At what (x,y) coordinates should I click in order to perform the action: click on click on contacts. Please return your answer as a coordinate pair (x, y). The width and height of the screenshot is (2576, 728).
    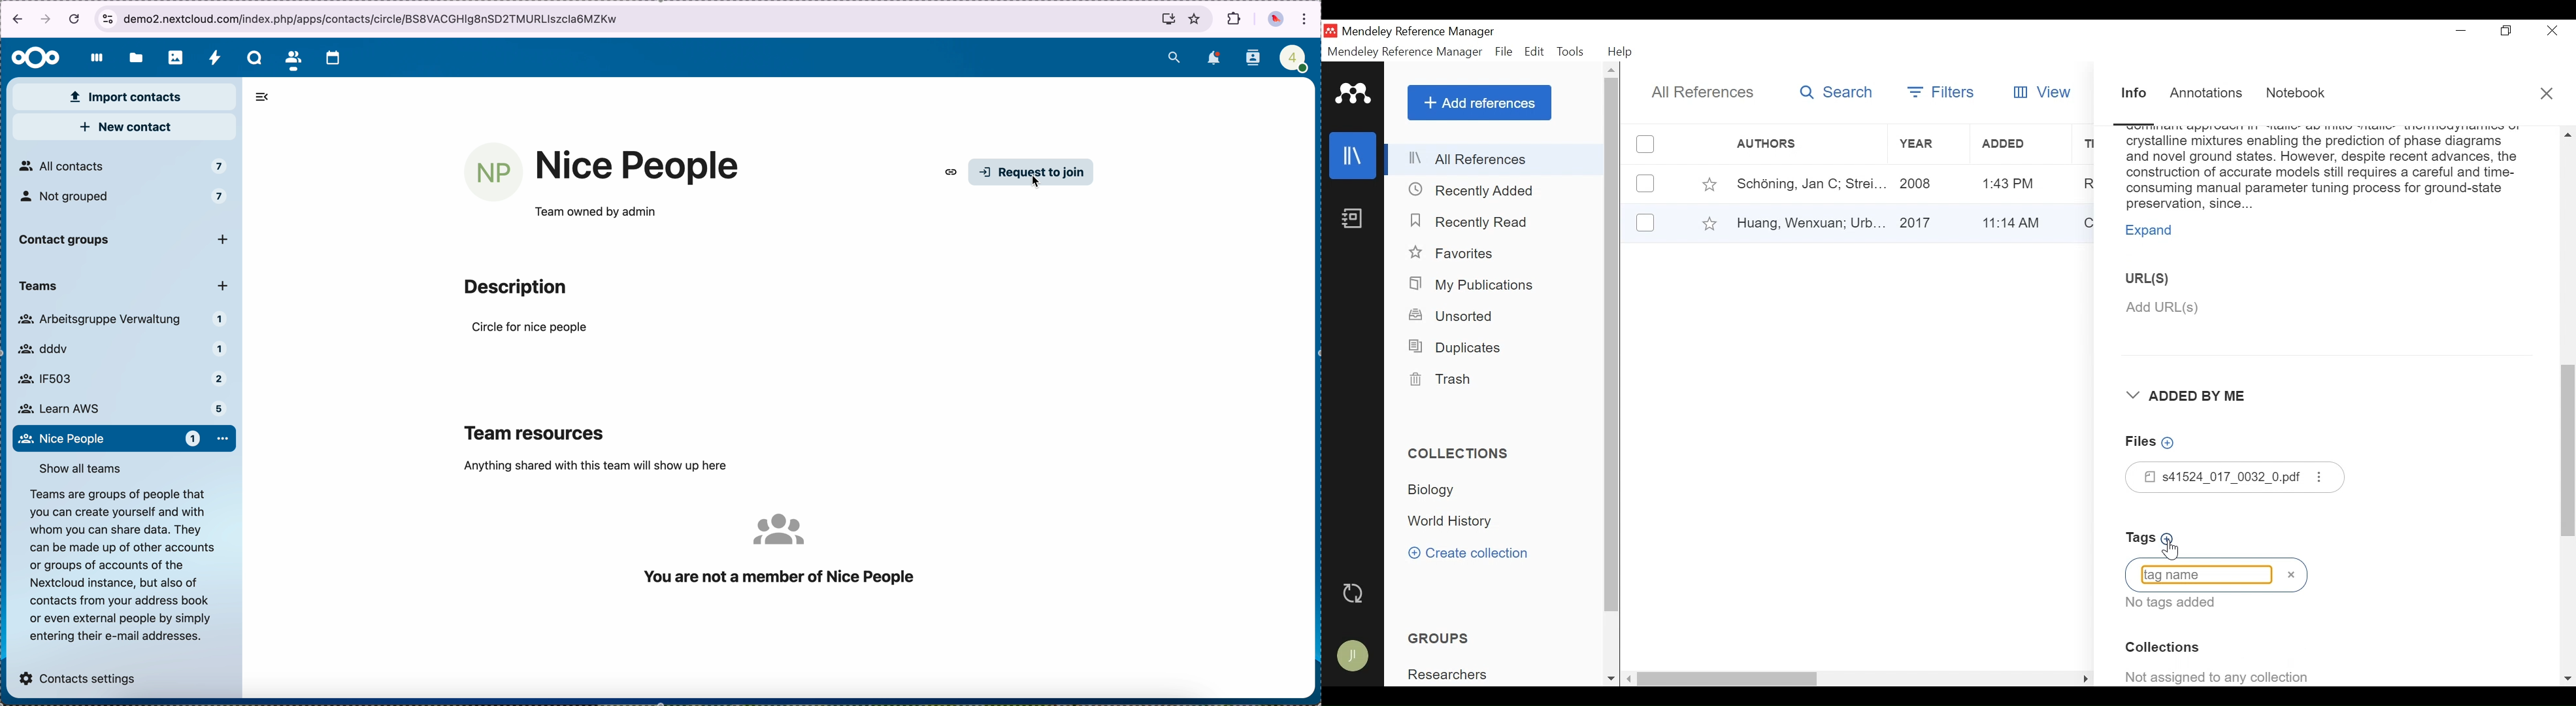
    Looking at the image, I should click on (292, 57).